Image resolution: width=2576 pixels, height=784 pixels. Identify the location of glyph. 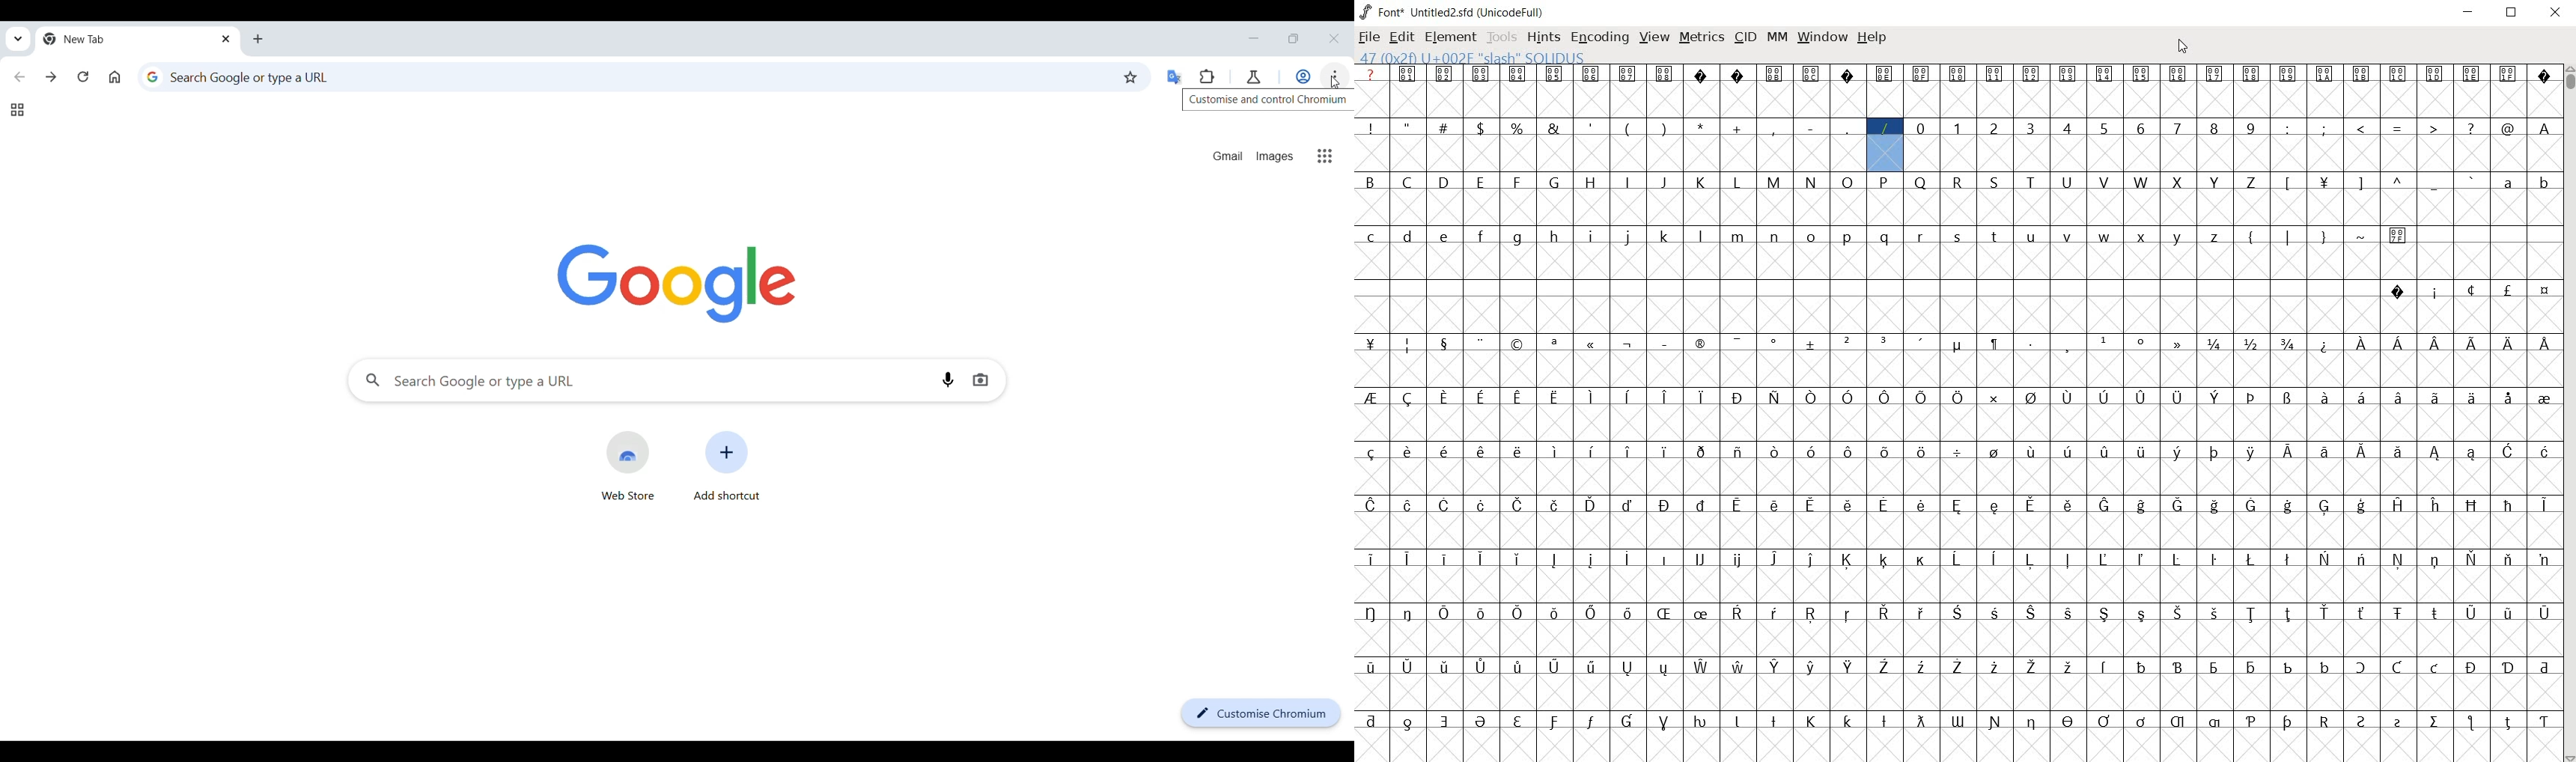
(2070, 614).